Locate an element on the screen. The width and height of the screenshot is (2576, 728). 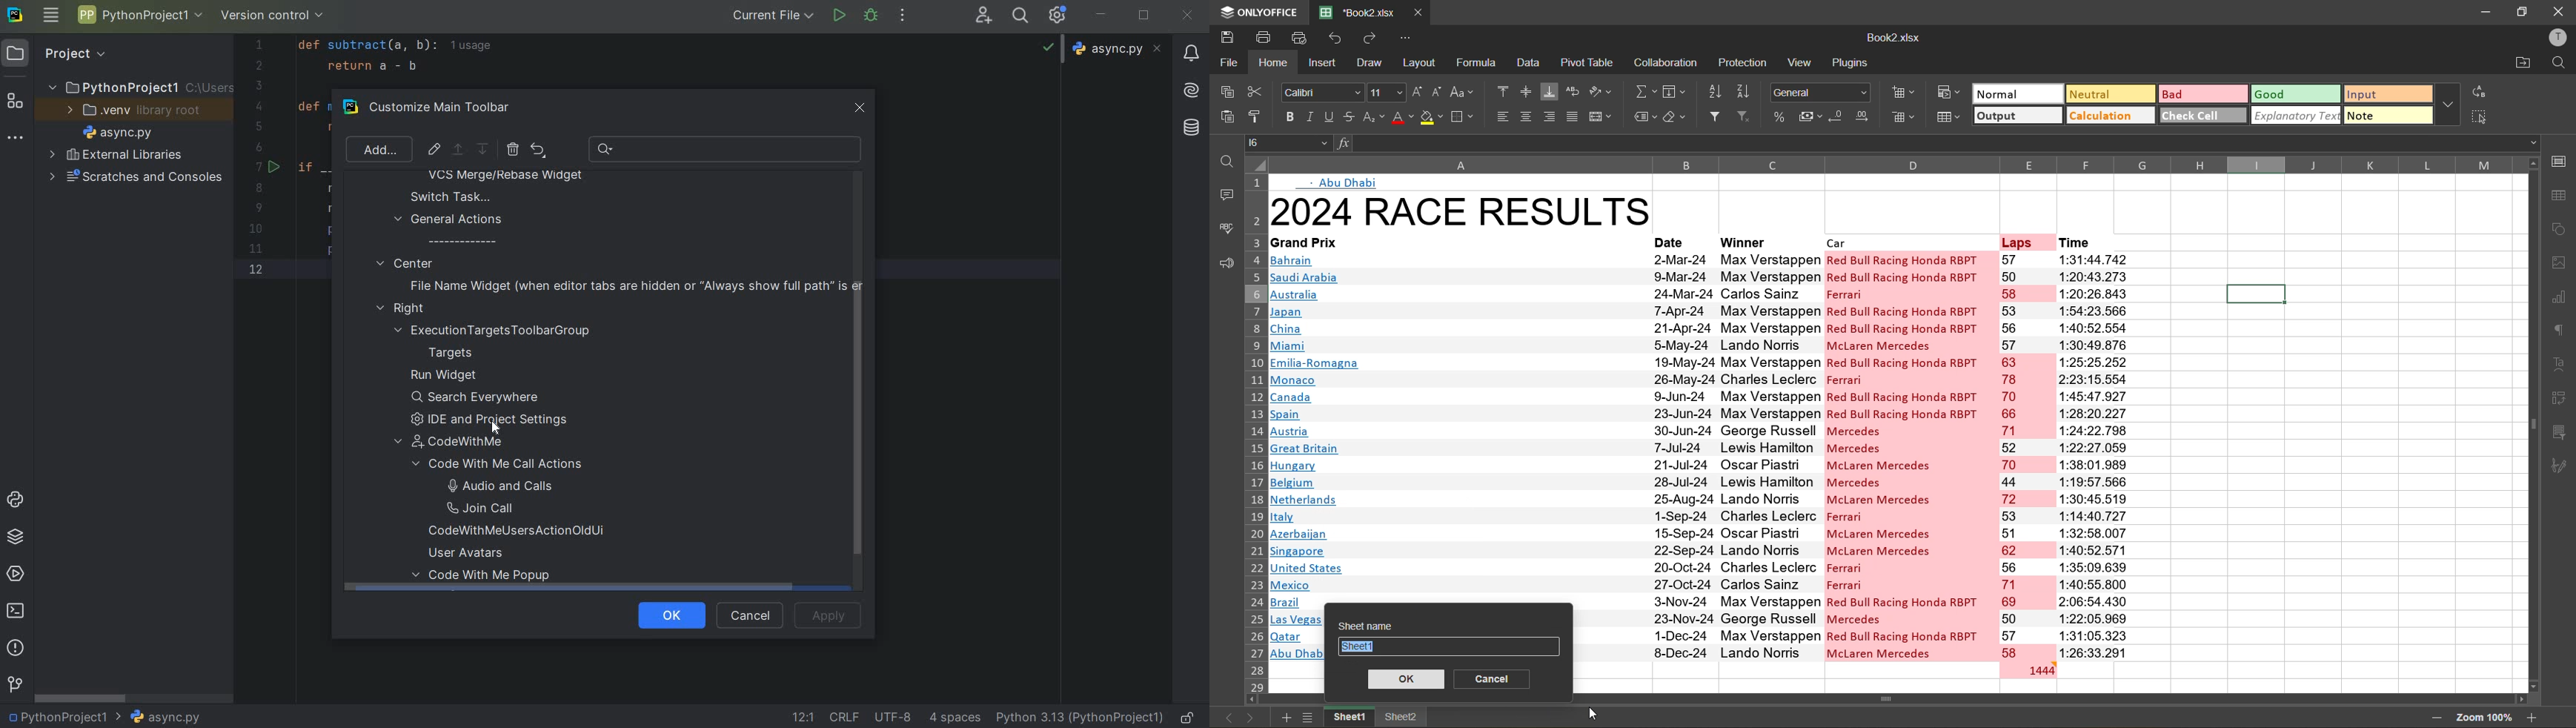
note is located at coordinates (2389, 115).